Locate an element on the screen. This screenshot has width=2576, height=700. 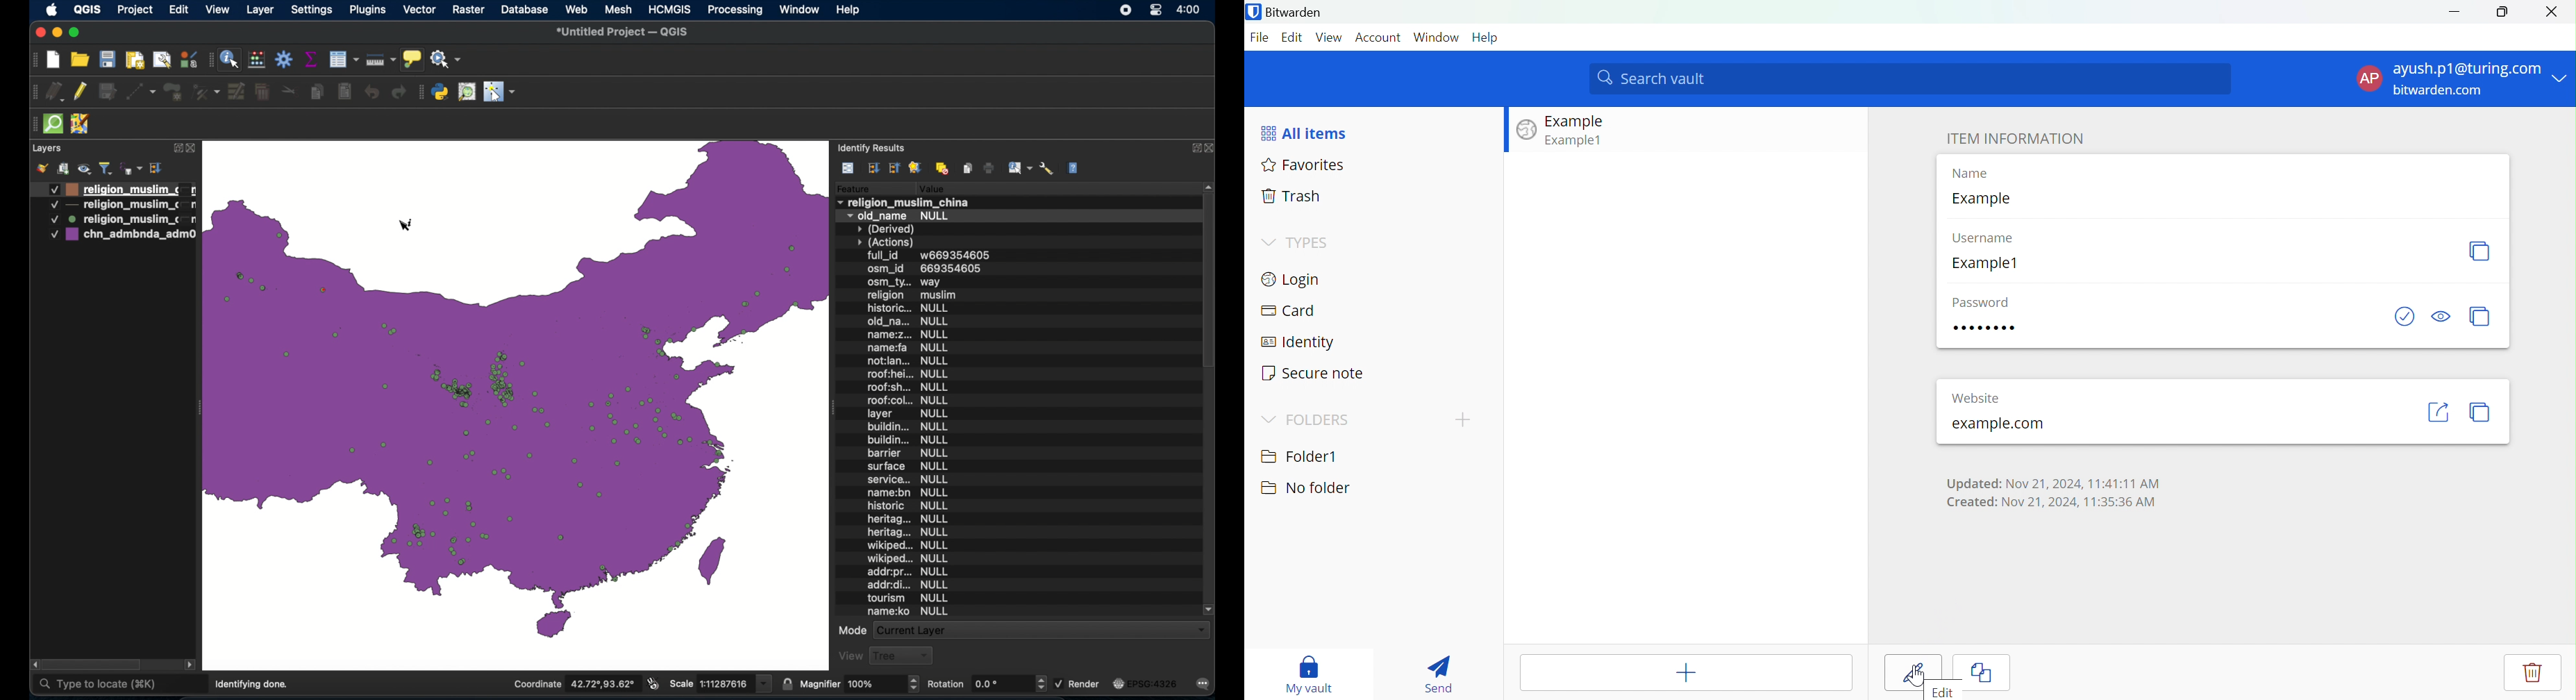
scroll right arrow is located at coordinates (191, 666).